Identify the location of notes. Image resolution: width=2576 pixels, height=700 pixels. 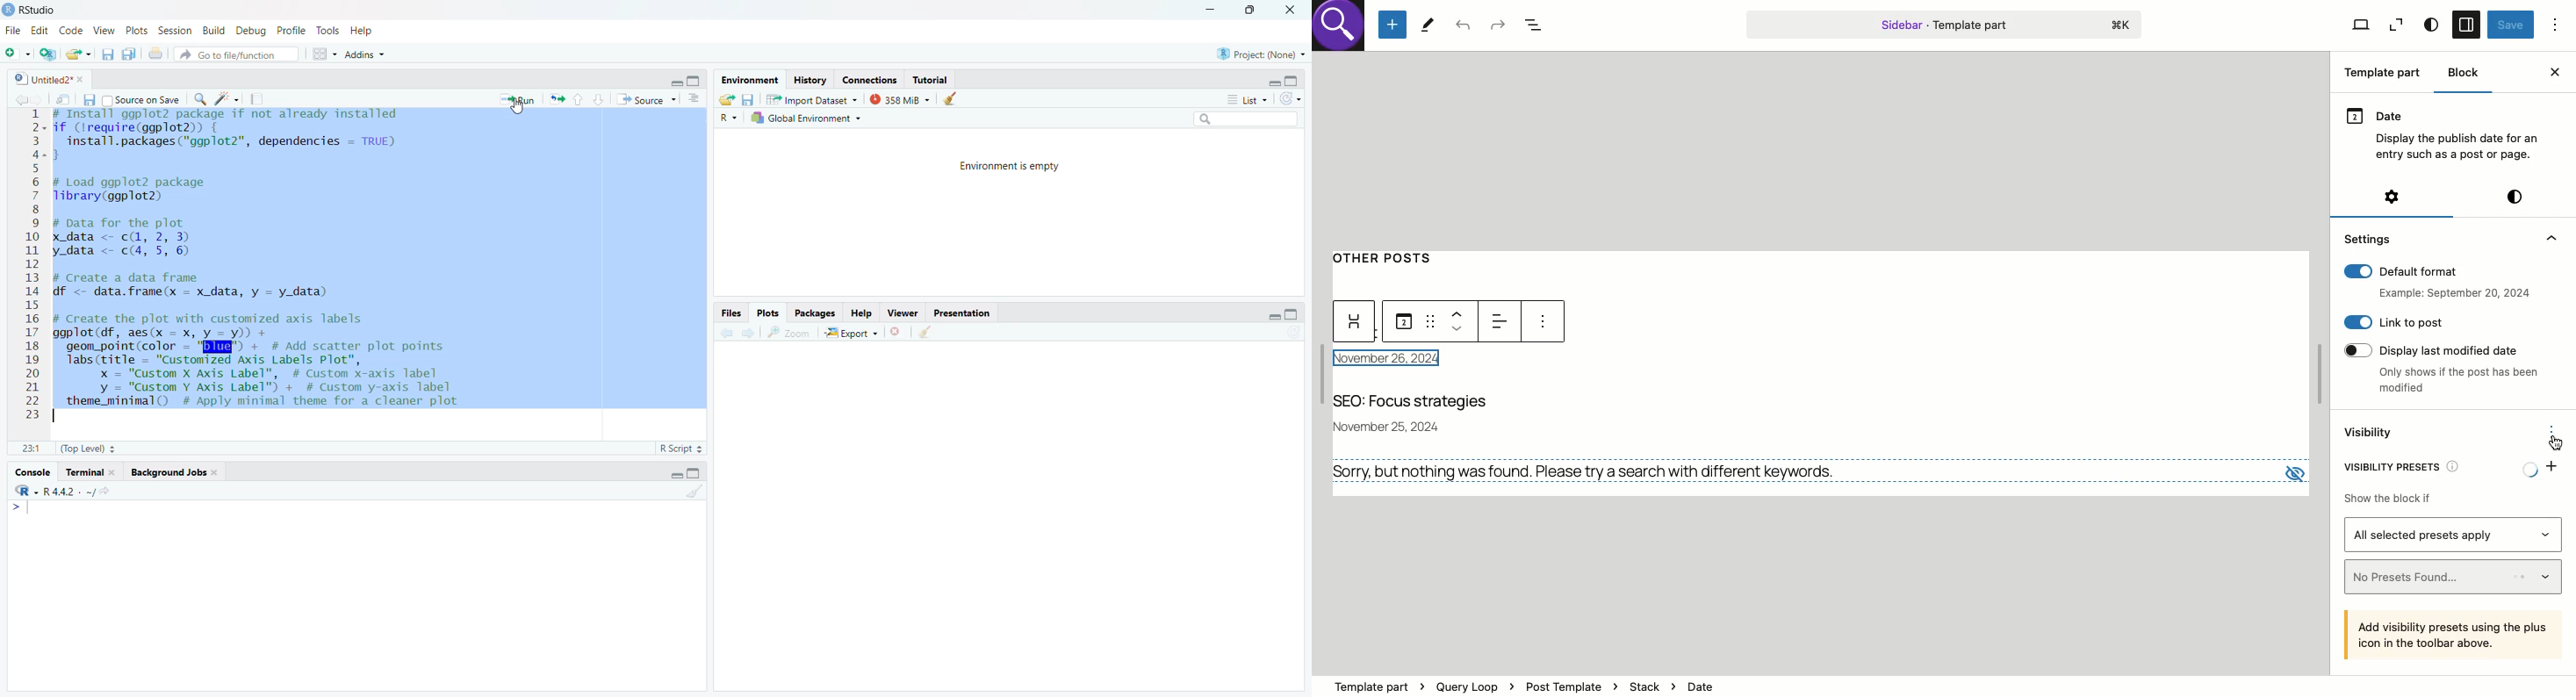
(260, 99).